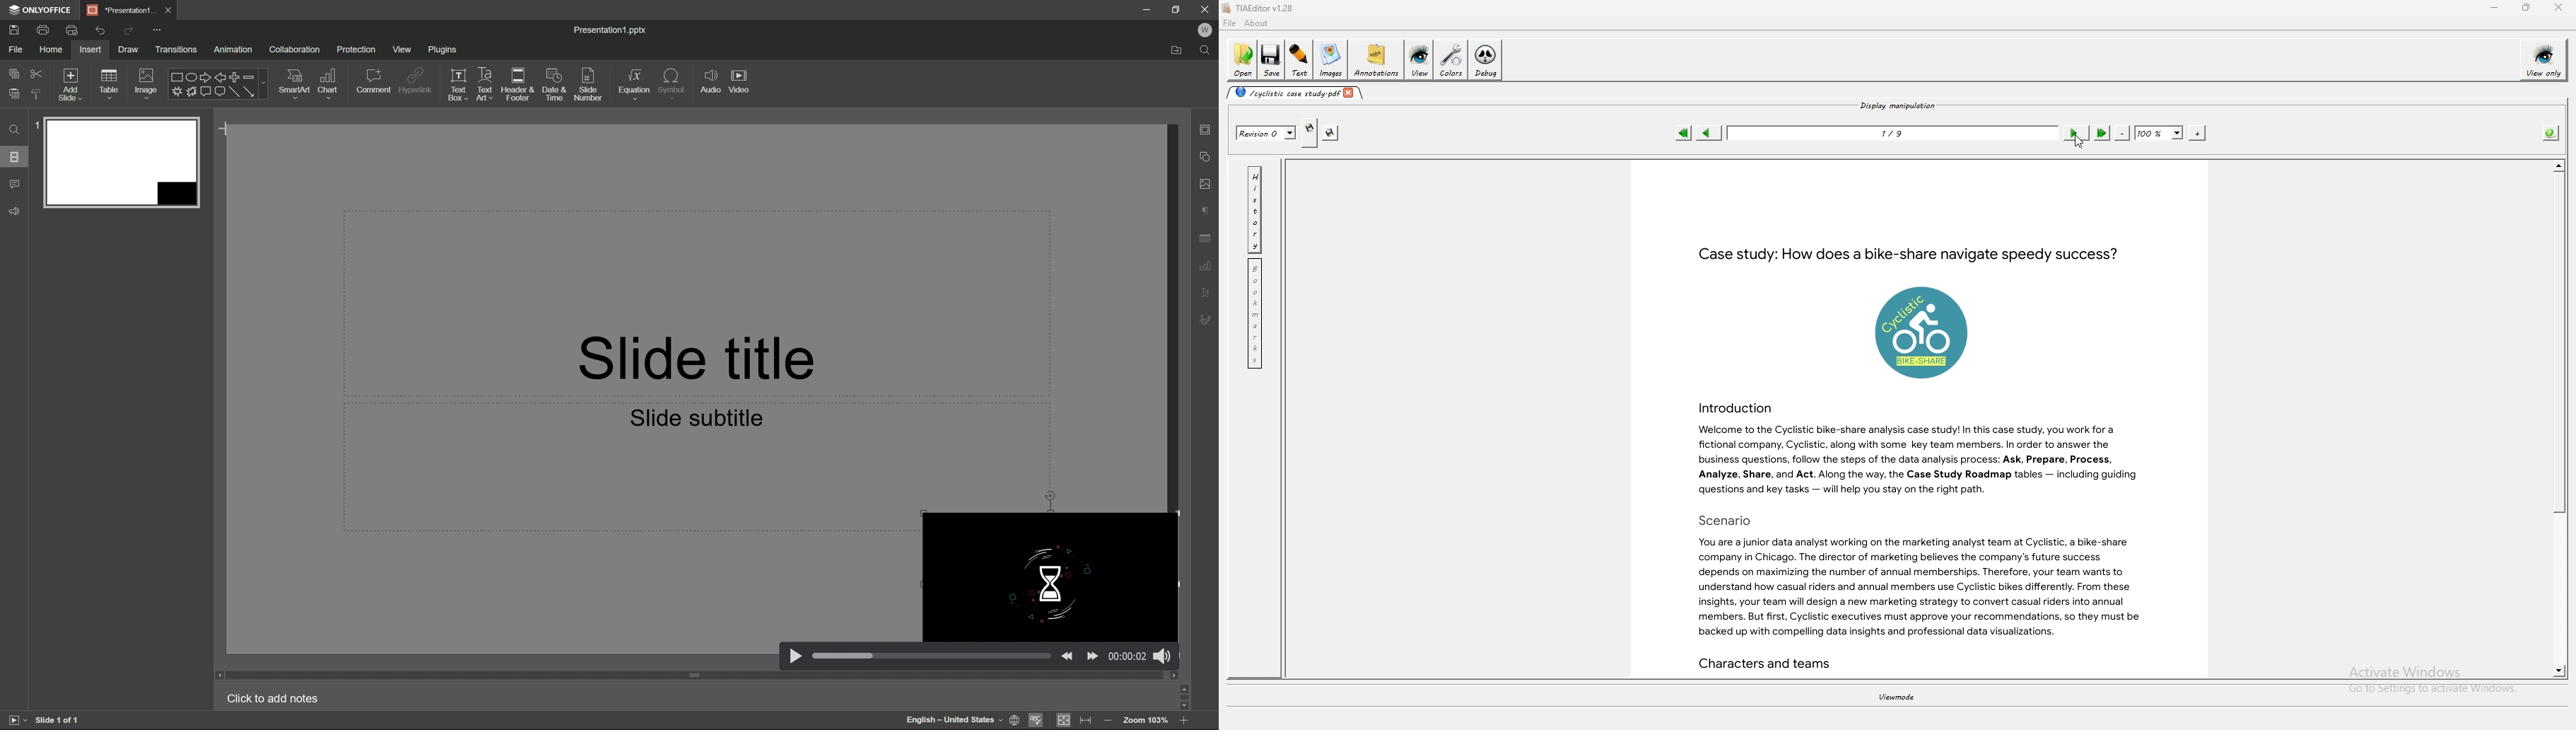 This screenshot has width=2576, height=756. Describe the element at coordinates (459, 84) in the screenshot. I see `text box` at that location.